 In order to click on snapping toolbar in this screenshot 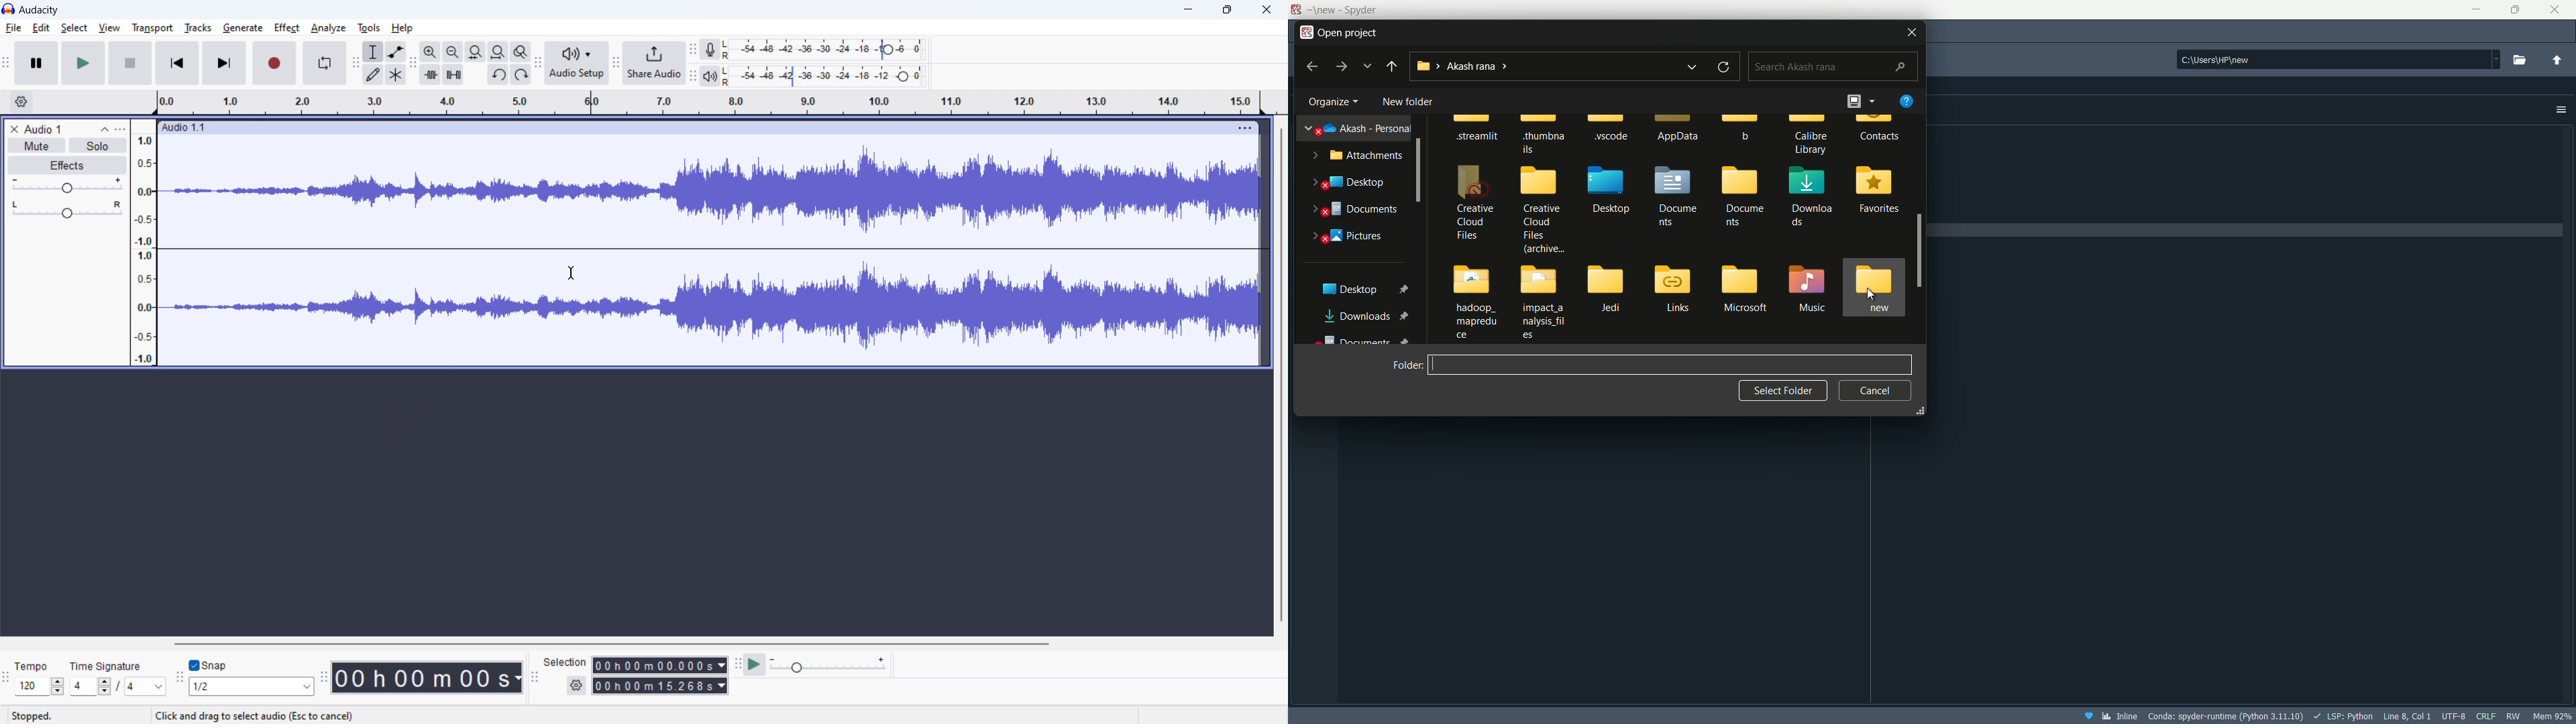, I will do `click(180, 677)`.